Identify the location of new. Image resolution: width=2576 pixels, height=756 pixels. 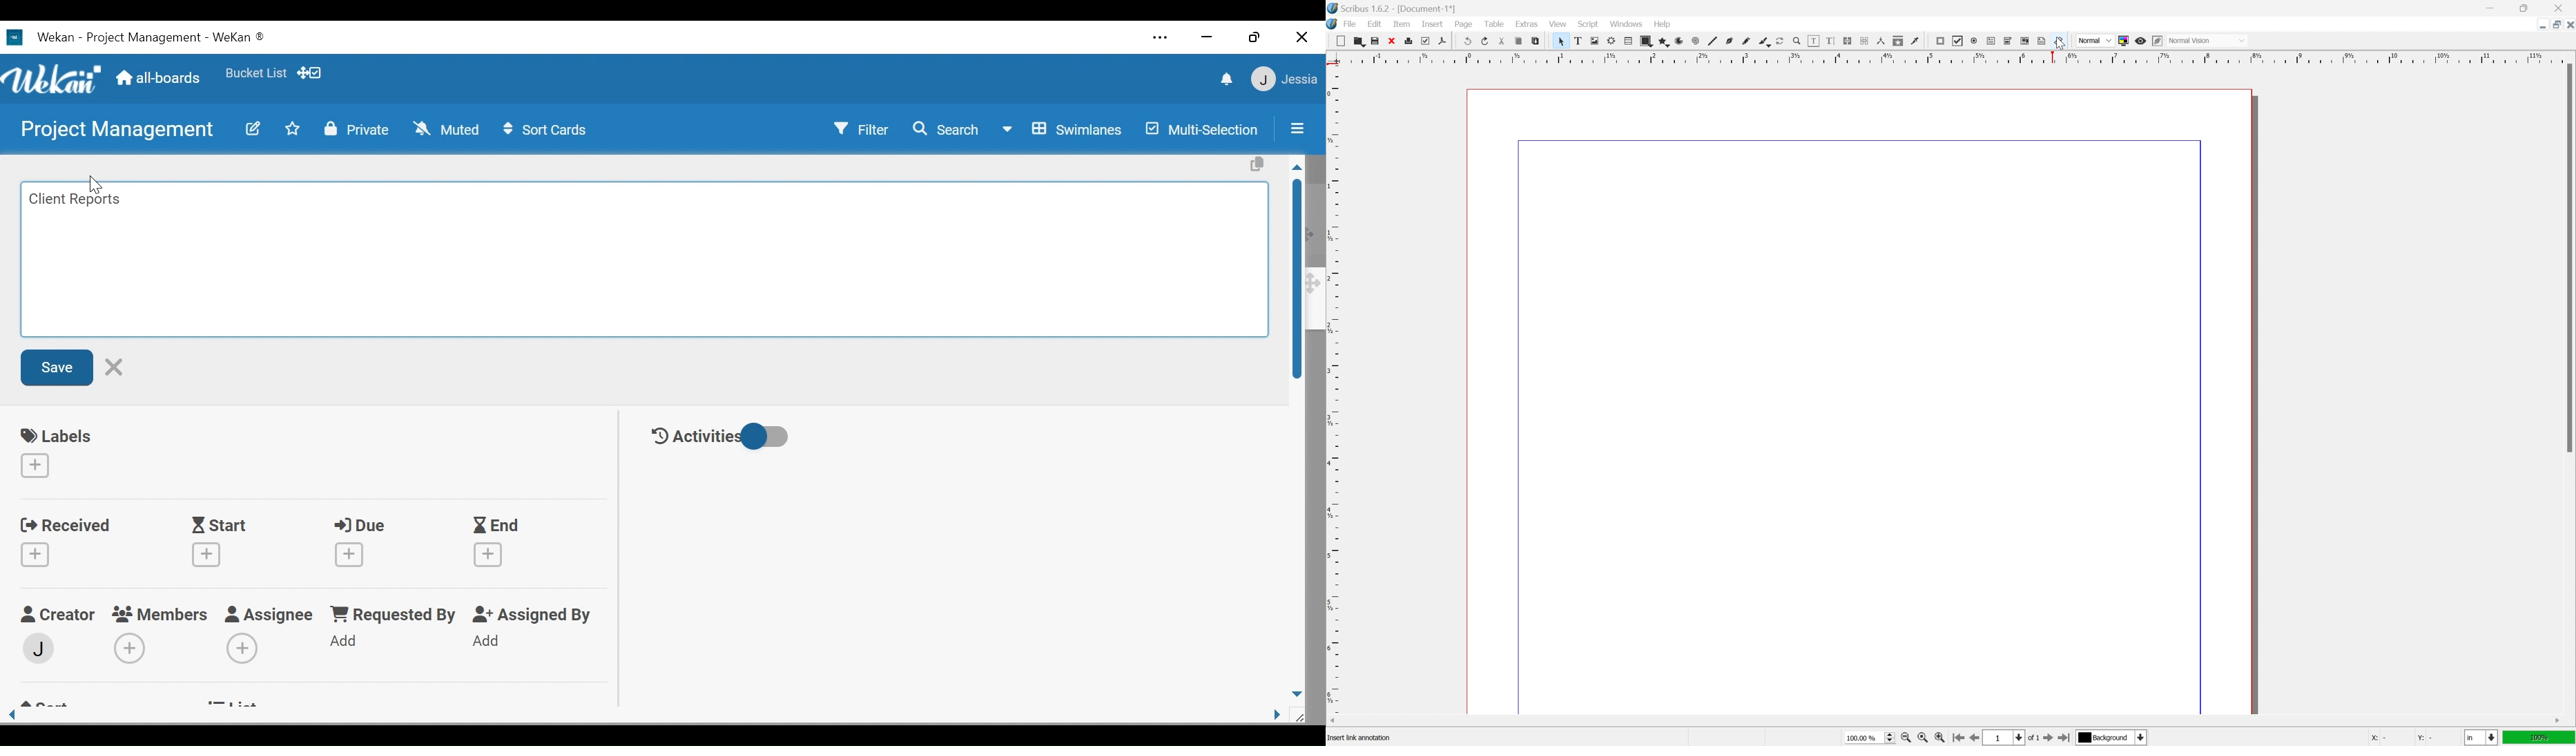
(1340, 41).